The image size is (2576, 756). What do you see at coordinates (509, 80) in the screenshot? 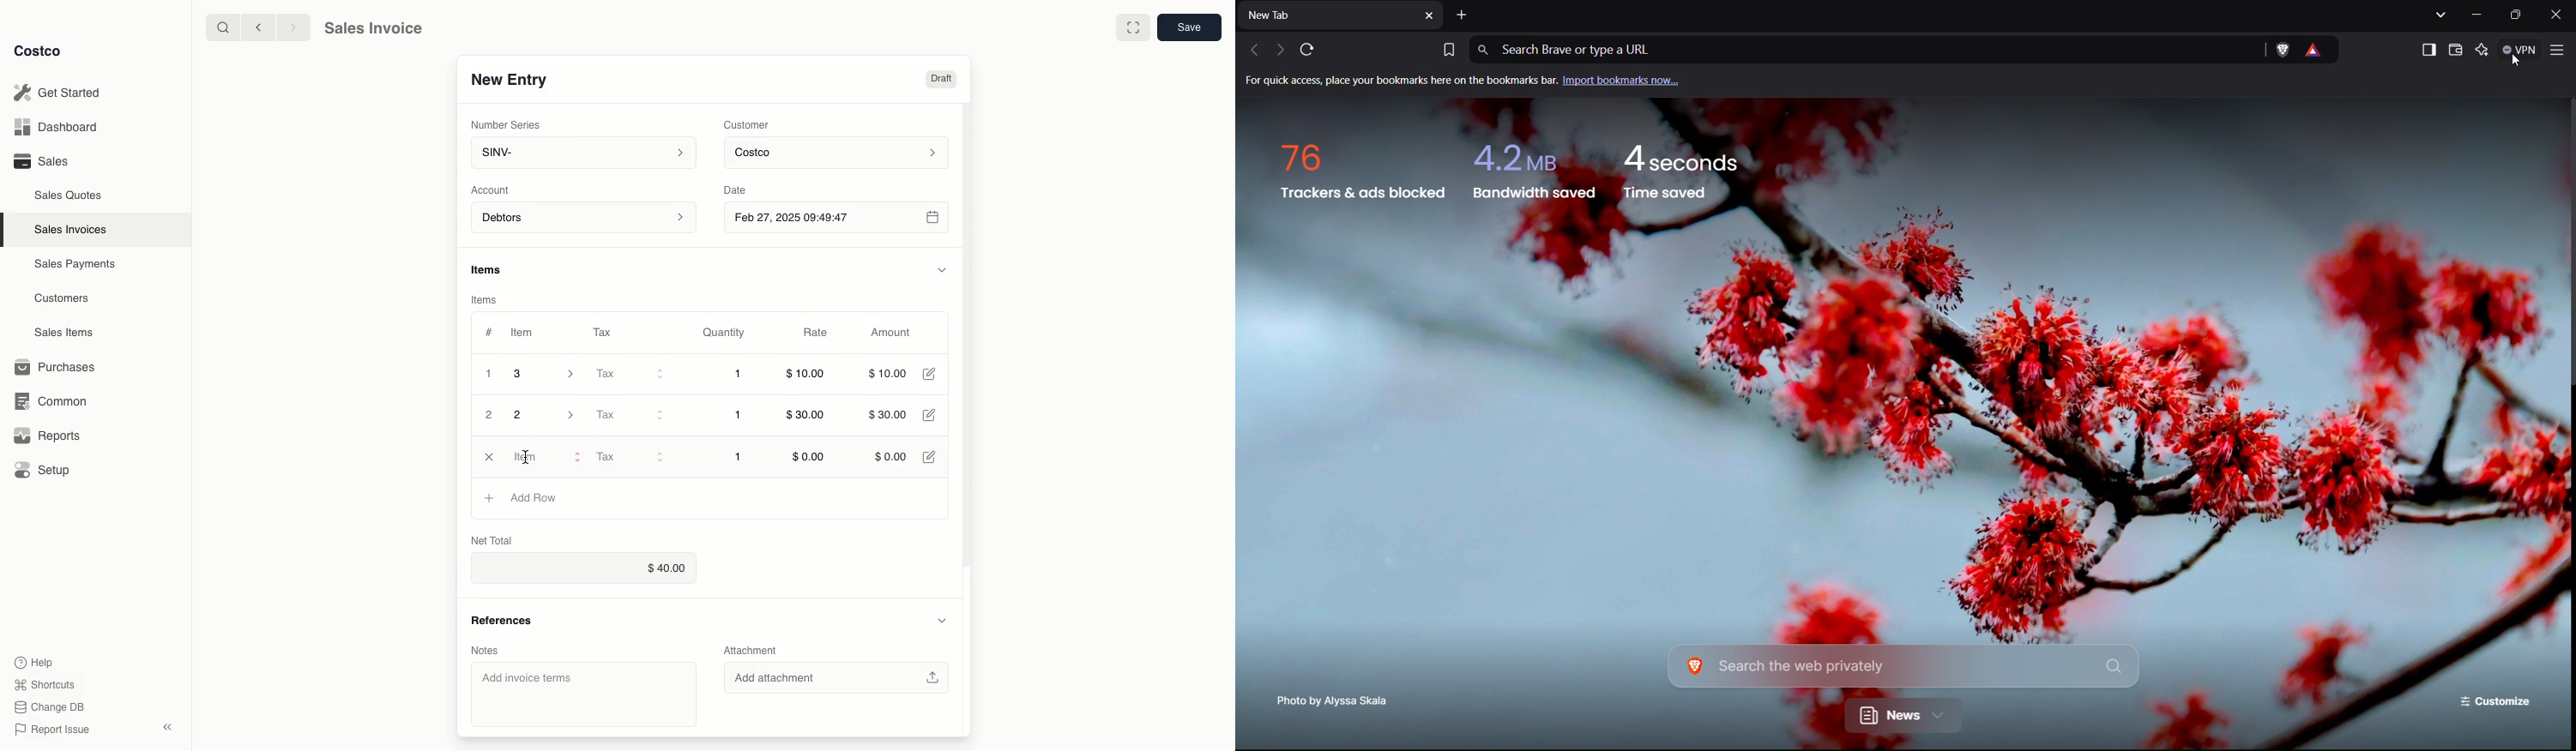
I see `New Entry` at bounding box center [509, 80].